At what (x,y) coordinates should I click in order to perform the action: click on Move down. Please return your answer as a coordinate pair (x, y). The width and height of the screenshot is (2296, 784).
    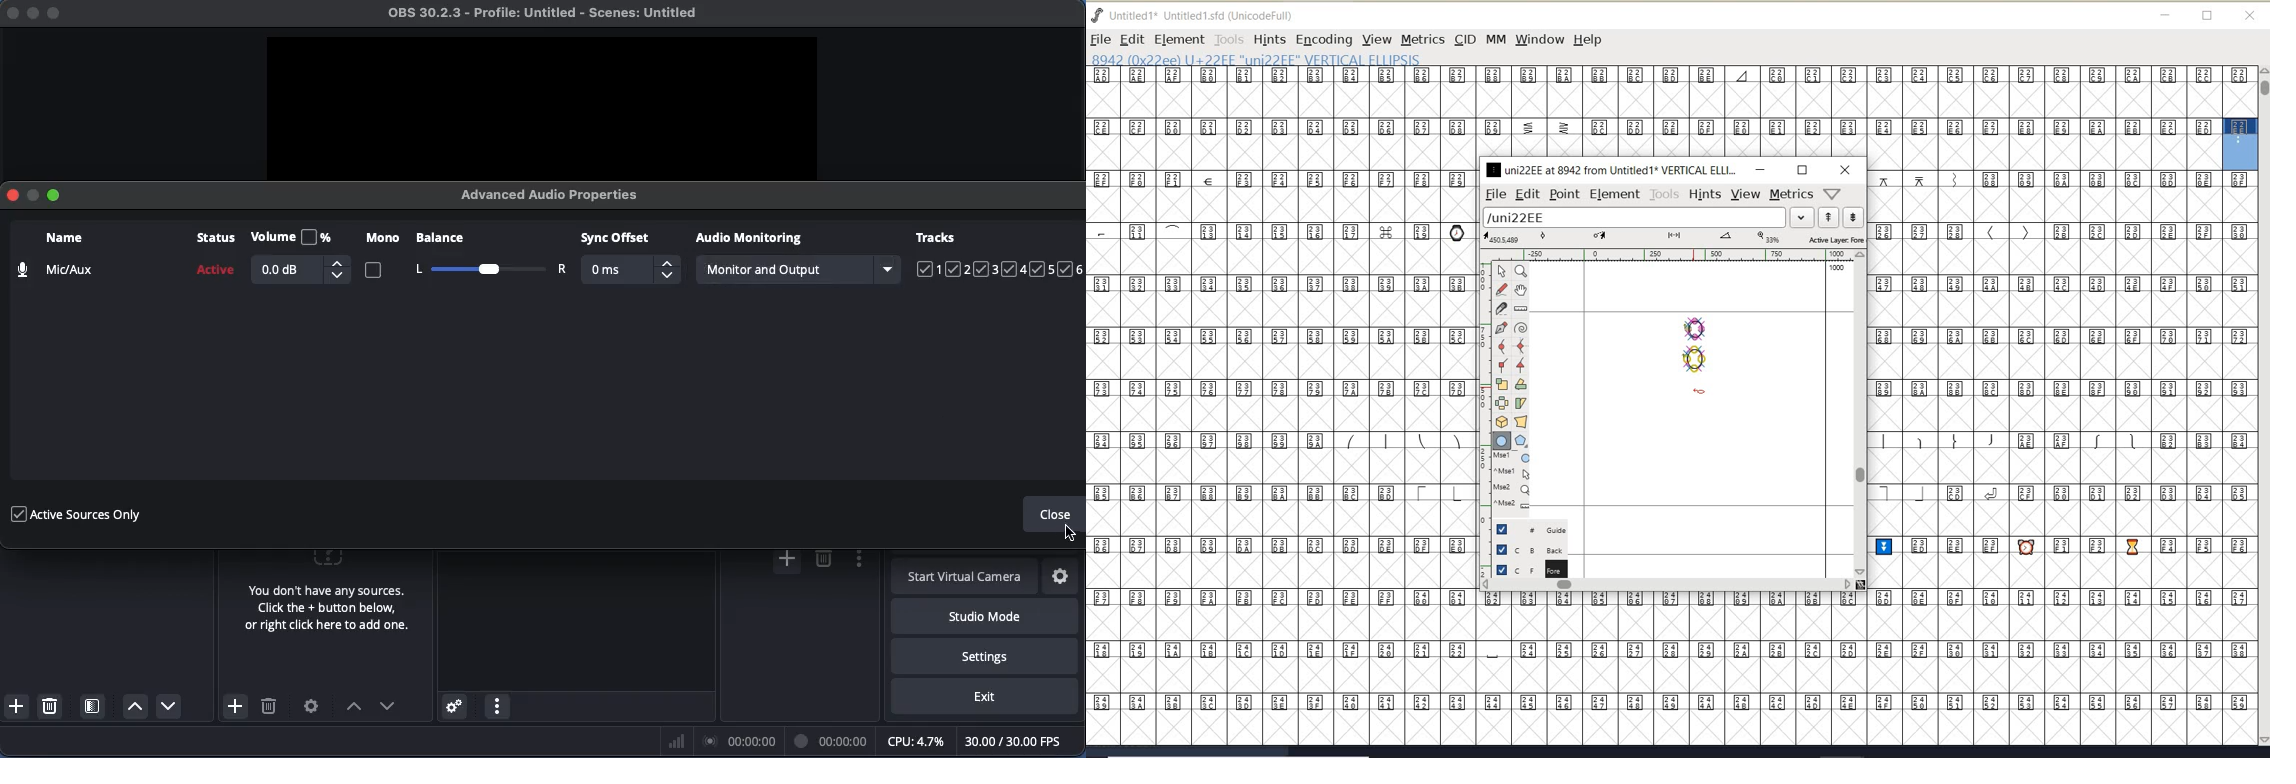
    Looking at the image, I should click on (167, 705).